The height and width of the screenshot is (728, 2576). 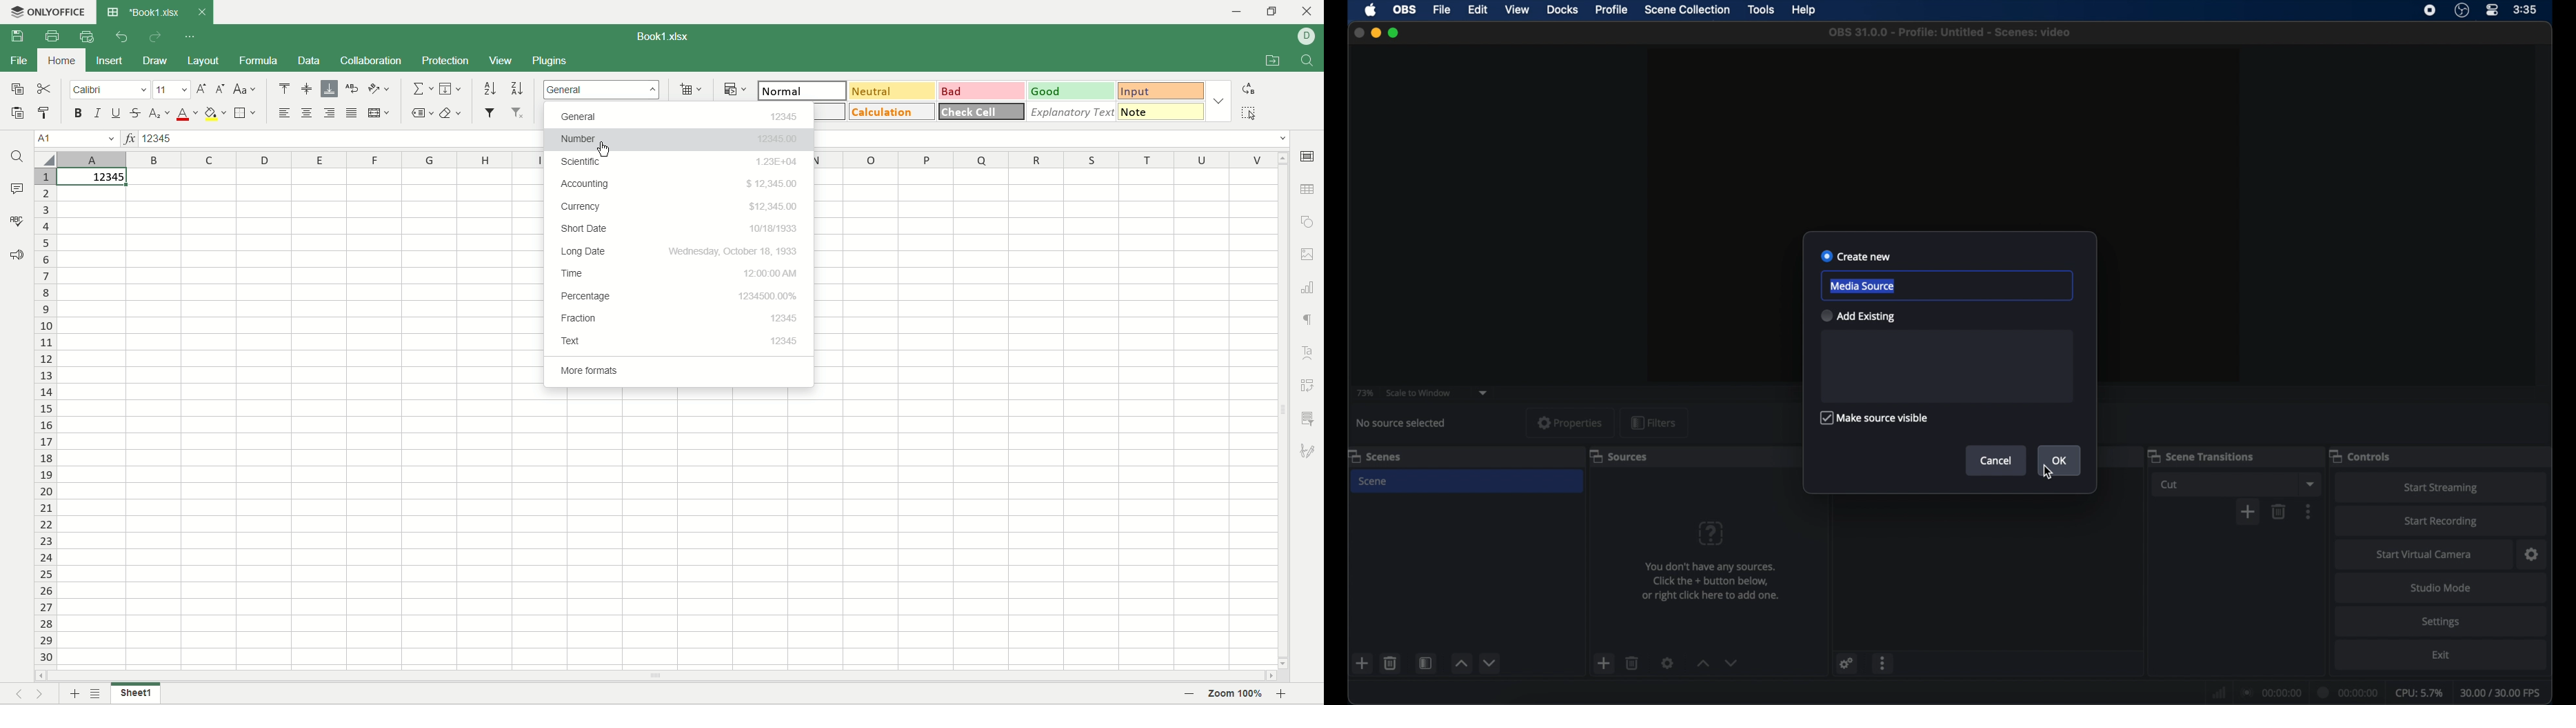 I want to click on collaboration, so click(x=372, y=61).